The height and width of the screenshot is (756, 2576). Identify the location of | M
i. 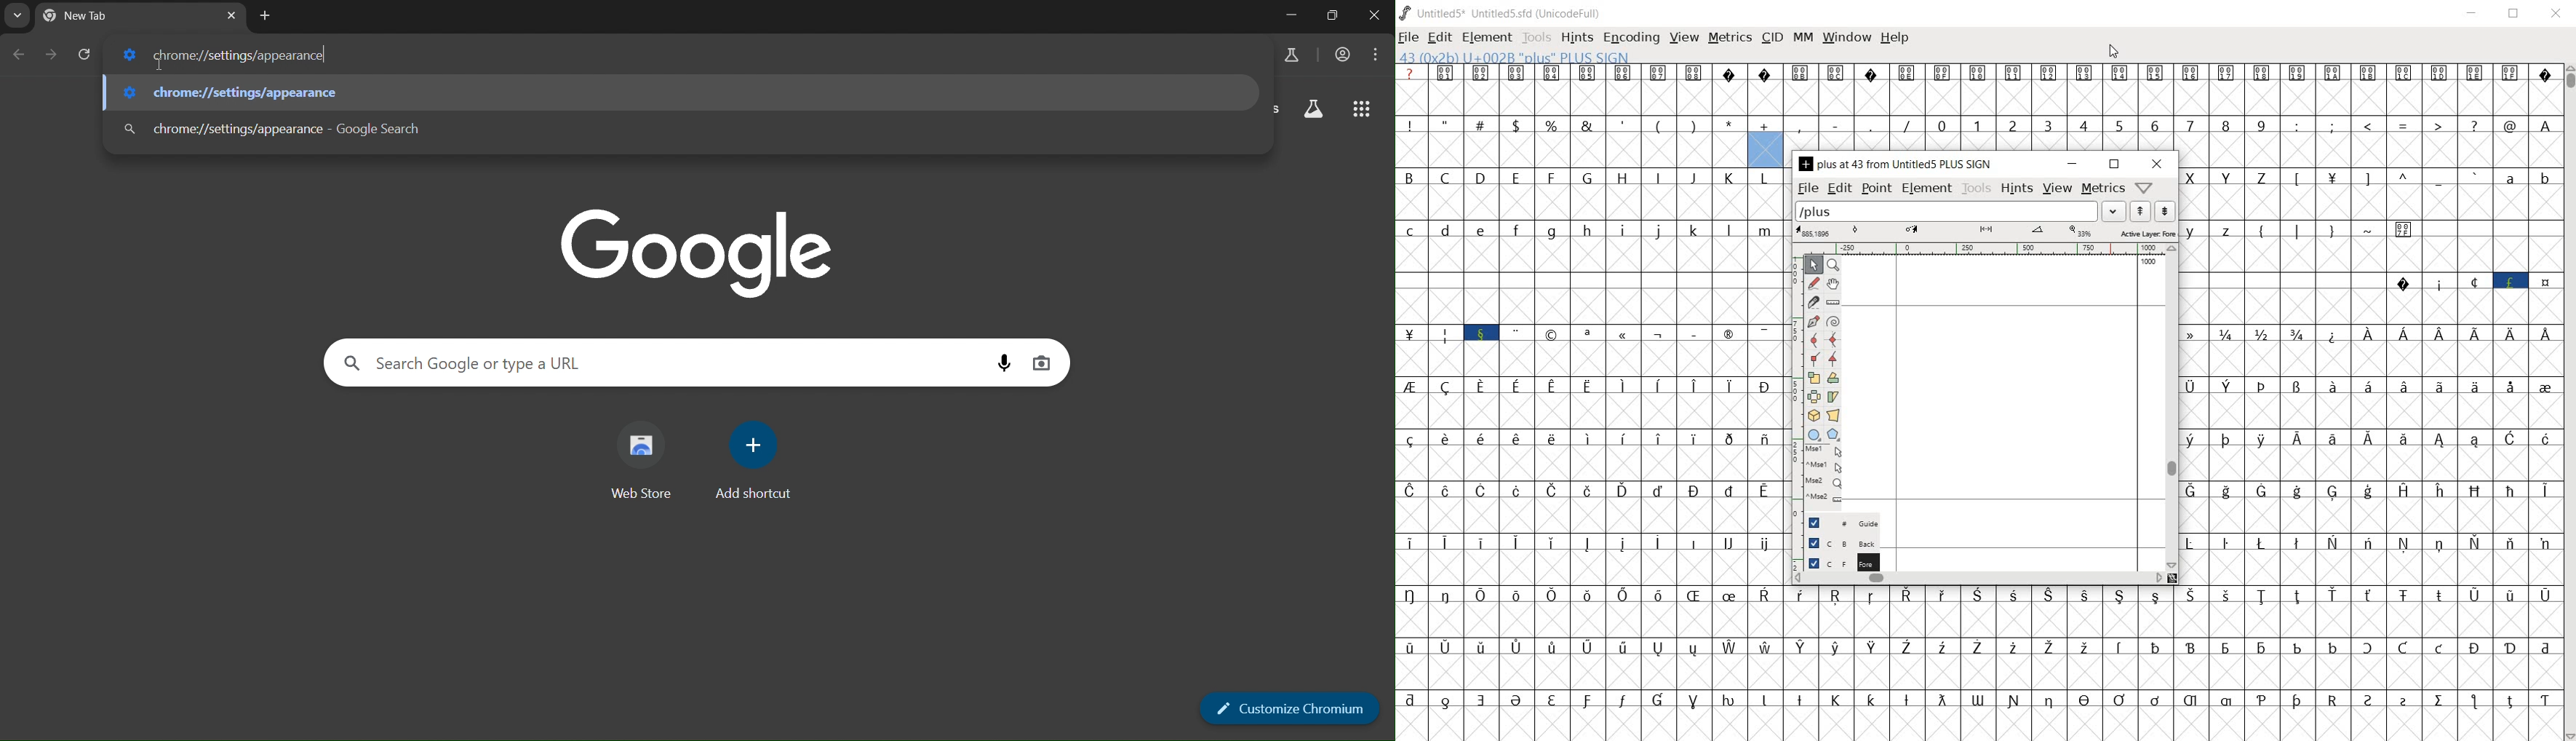
(1411, 352).